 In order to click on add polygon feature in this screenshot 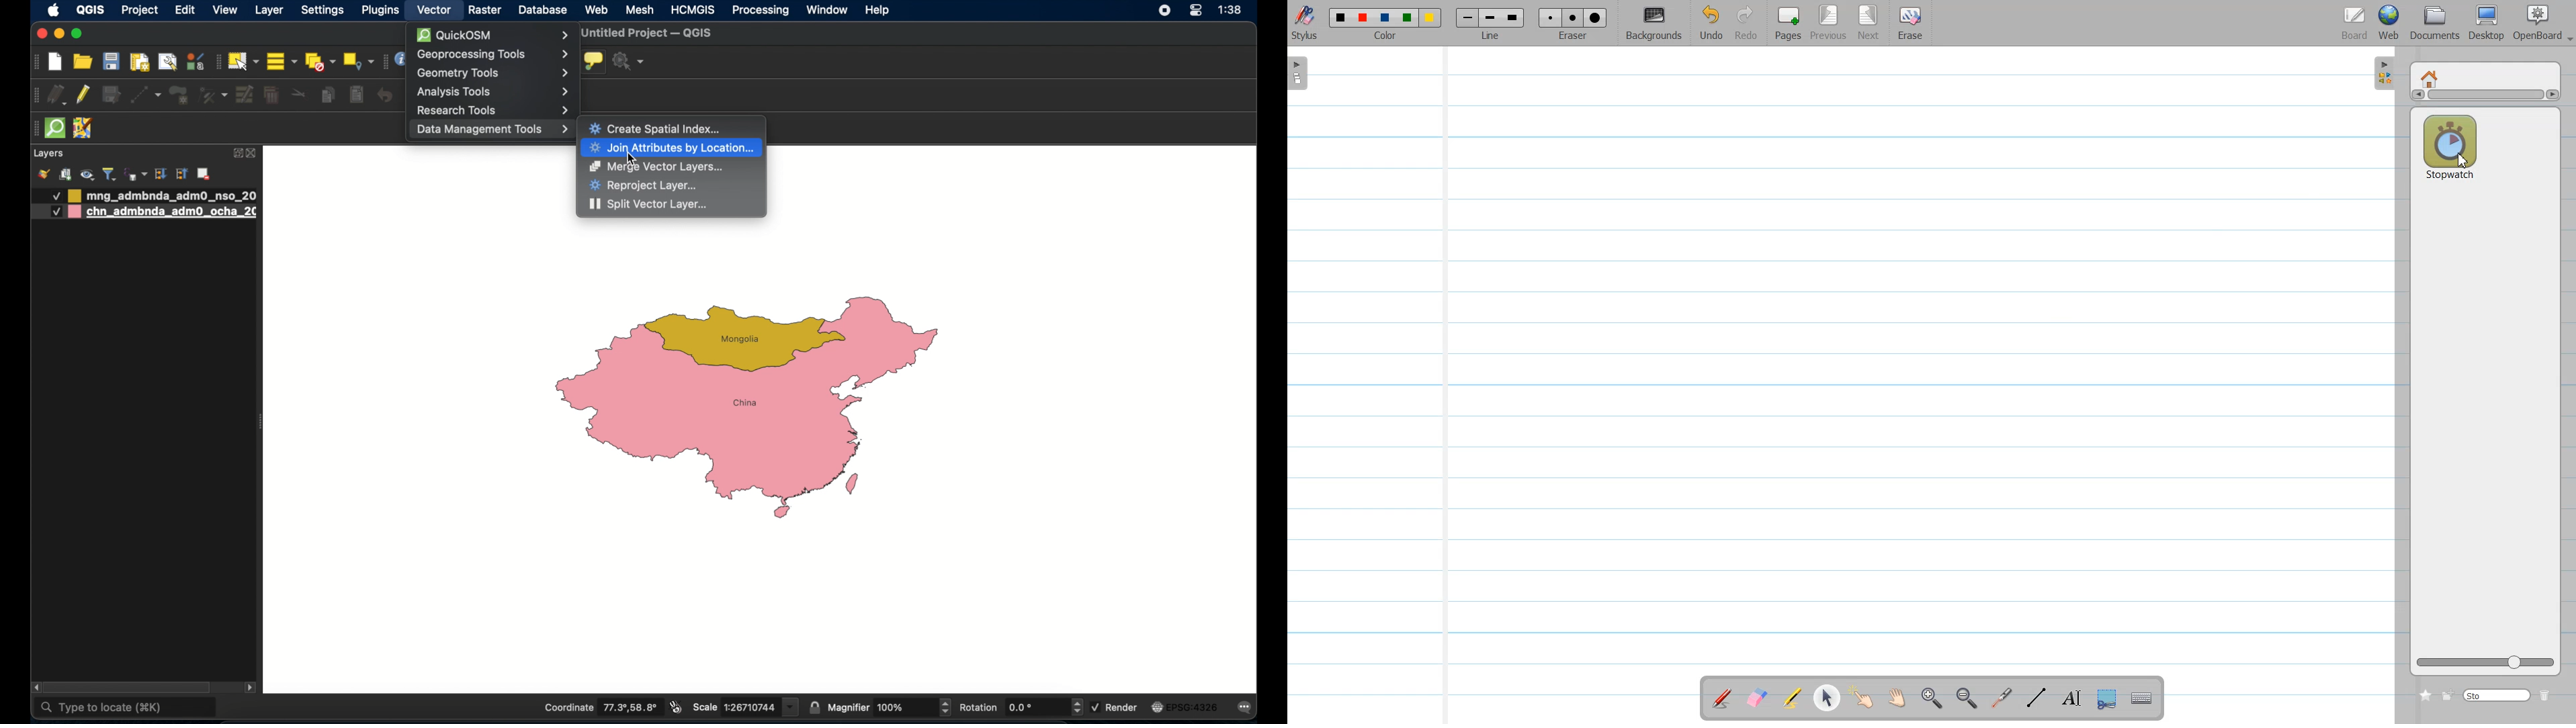, I will do `click(178, 95)`.